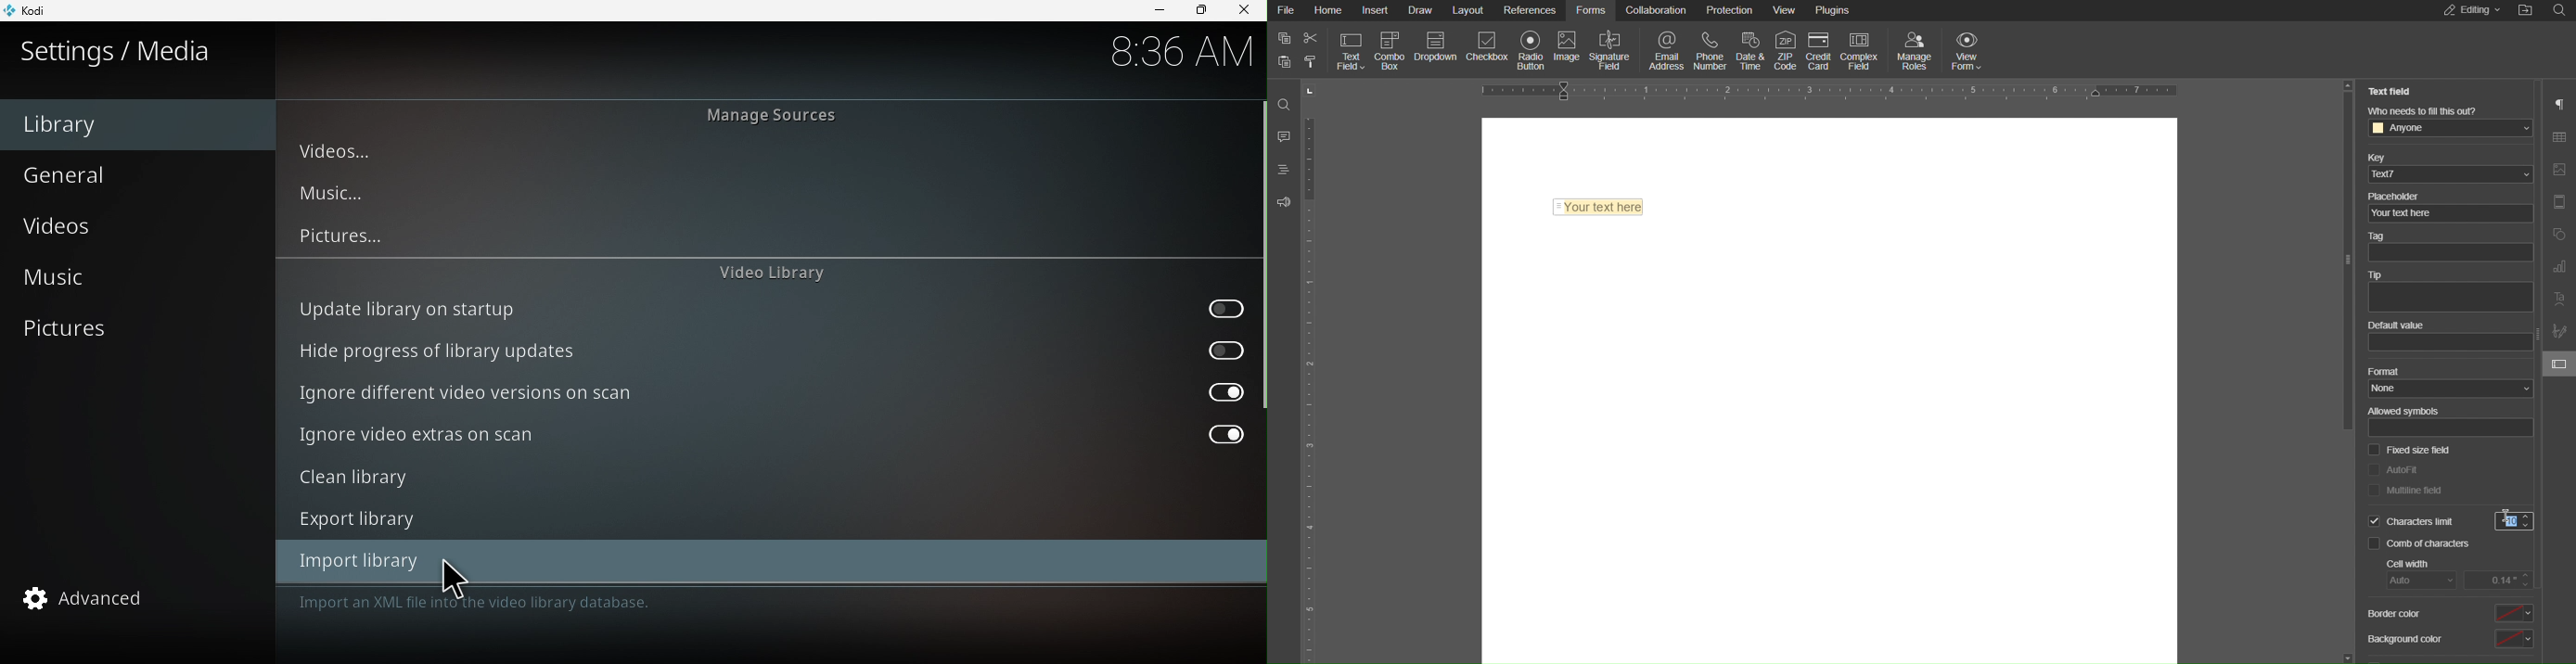 This screenshot has width=2576, height=672. Describe the element at coordinates (1328, 10) in the screenshot. I see `Home` at that location.